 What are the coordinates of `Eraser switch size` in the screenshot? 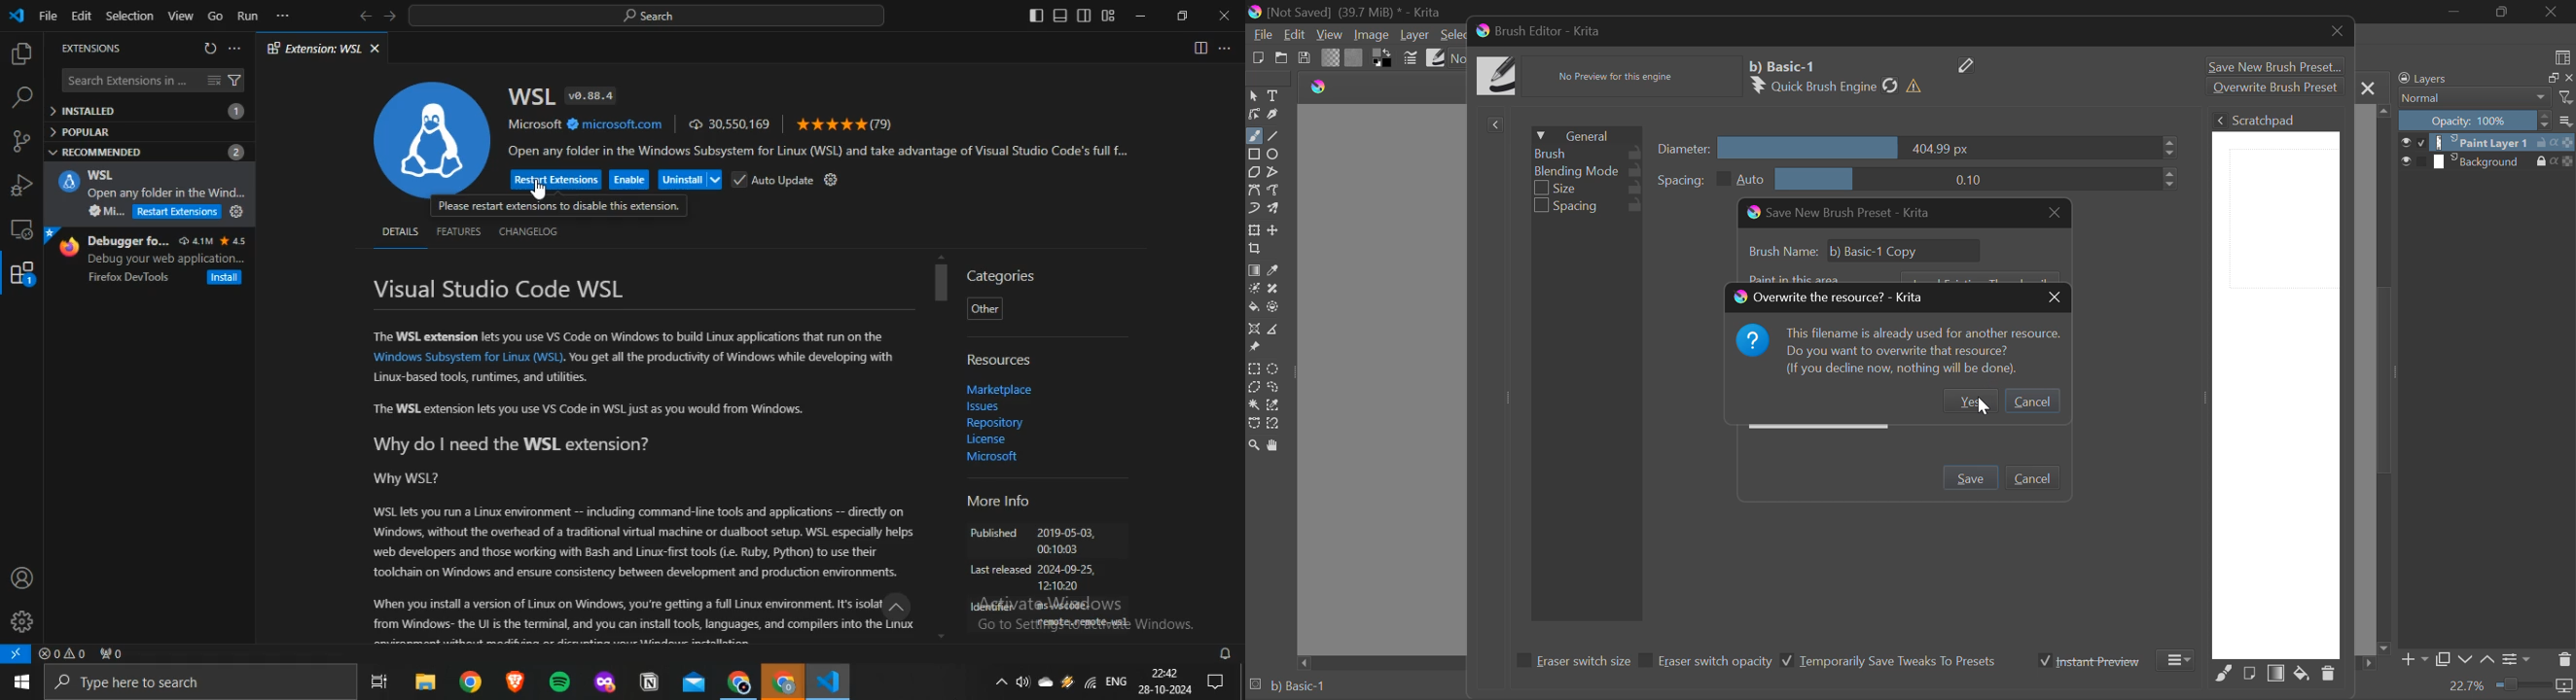 It's located at (1571, 663).